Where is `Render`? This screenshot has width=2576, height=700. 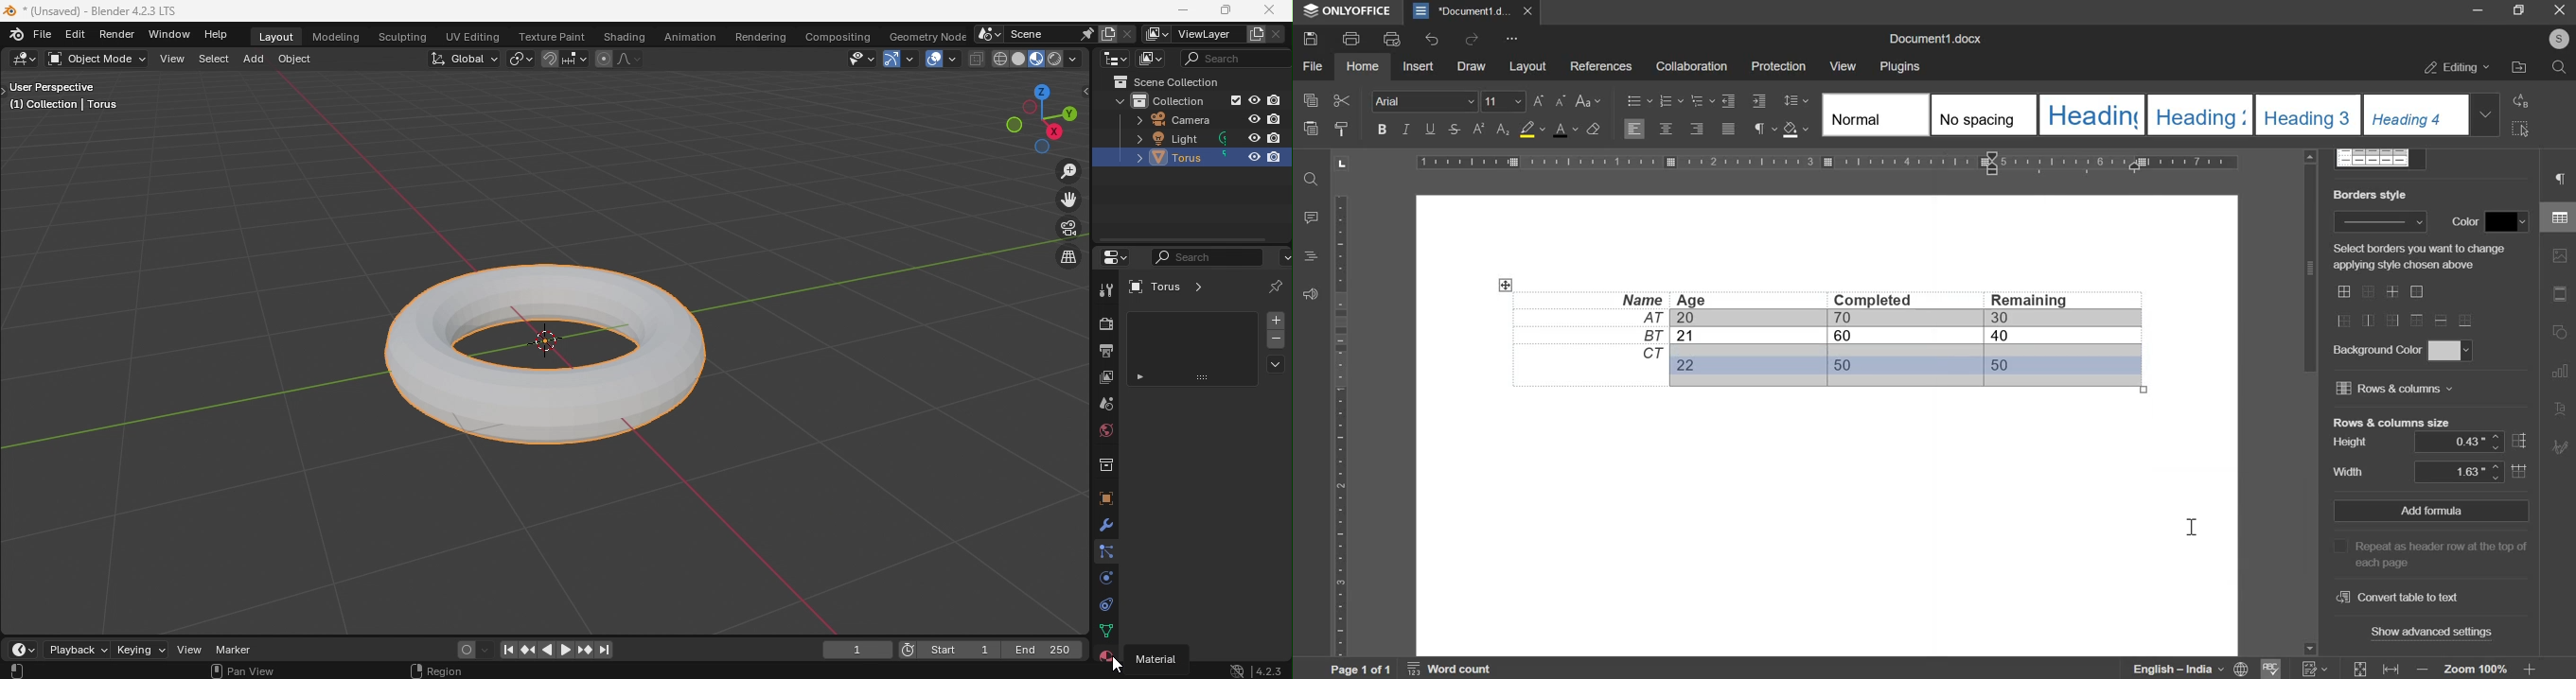
Render is located at coordinates (1102, 324).